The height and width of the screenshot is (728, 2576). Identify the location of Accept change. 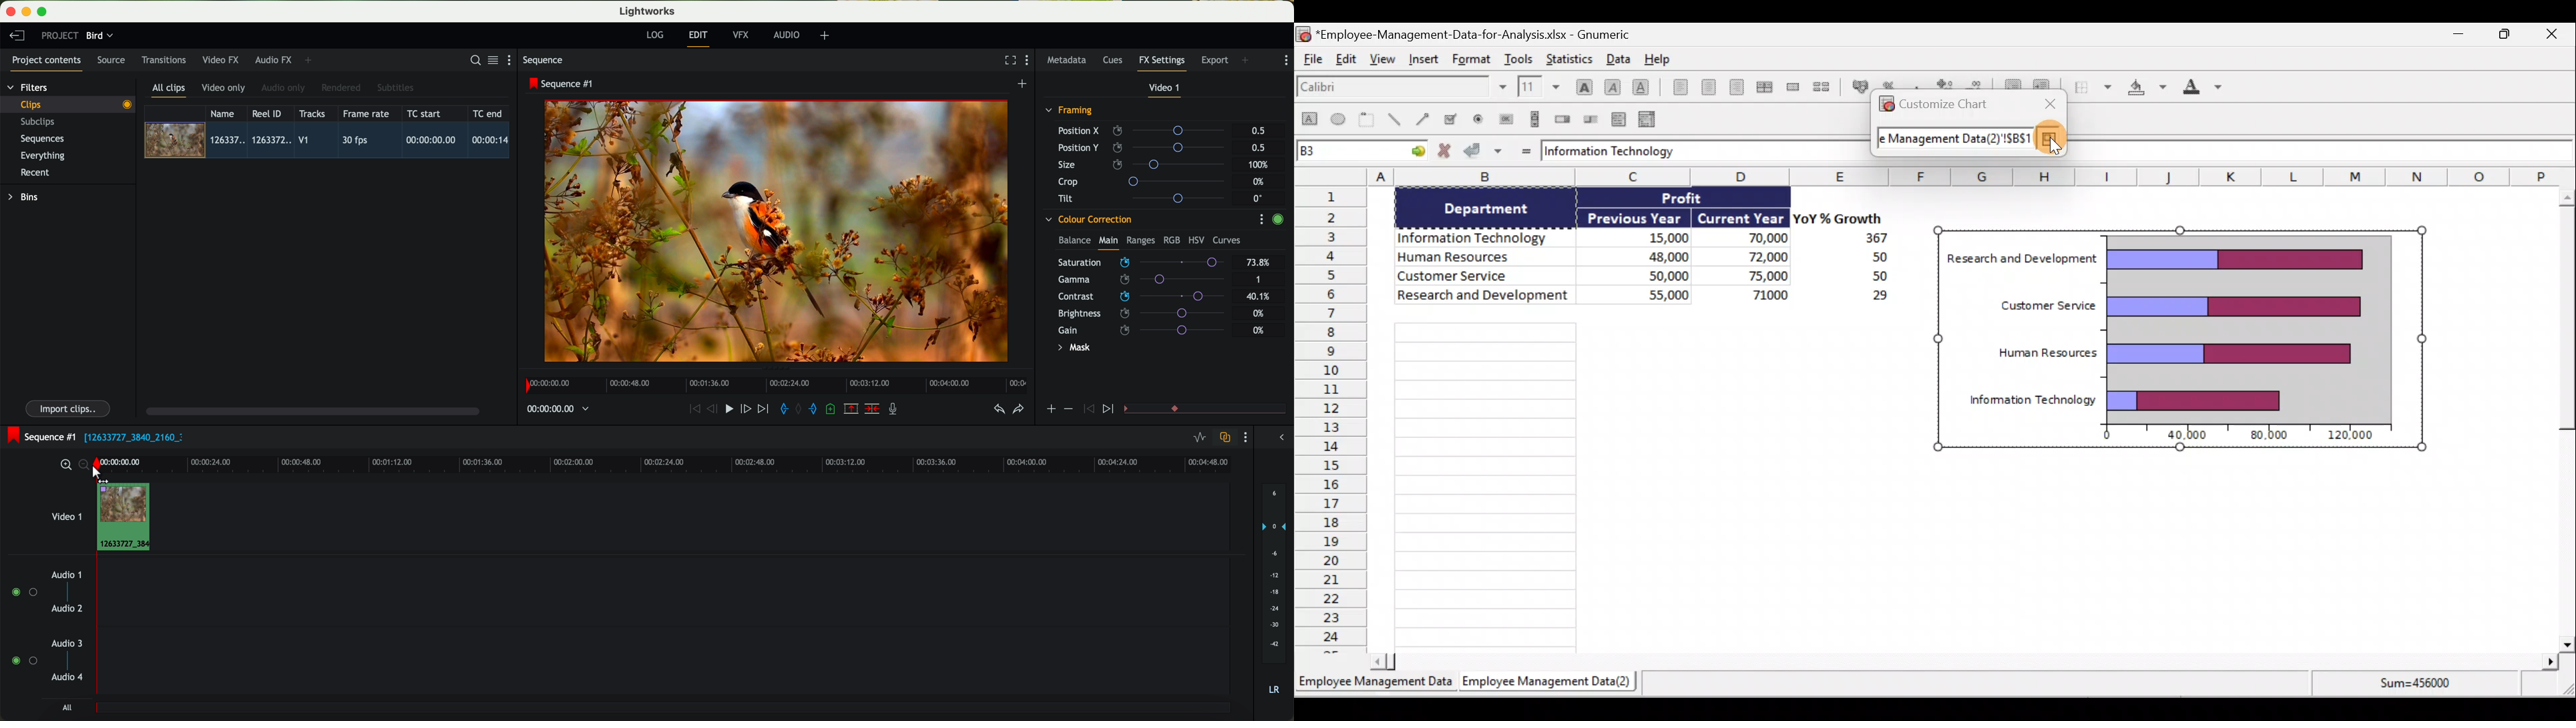
(1484, 150).